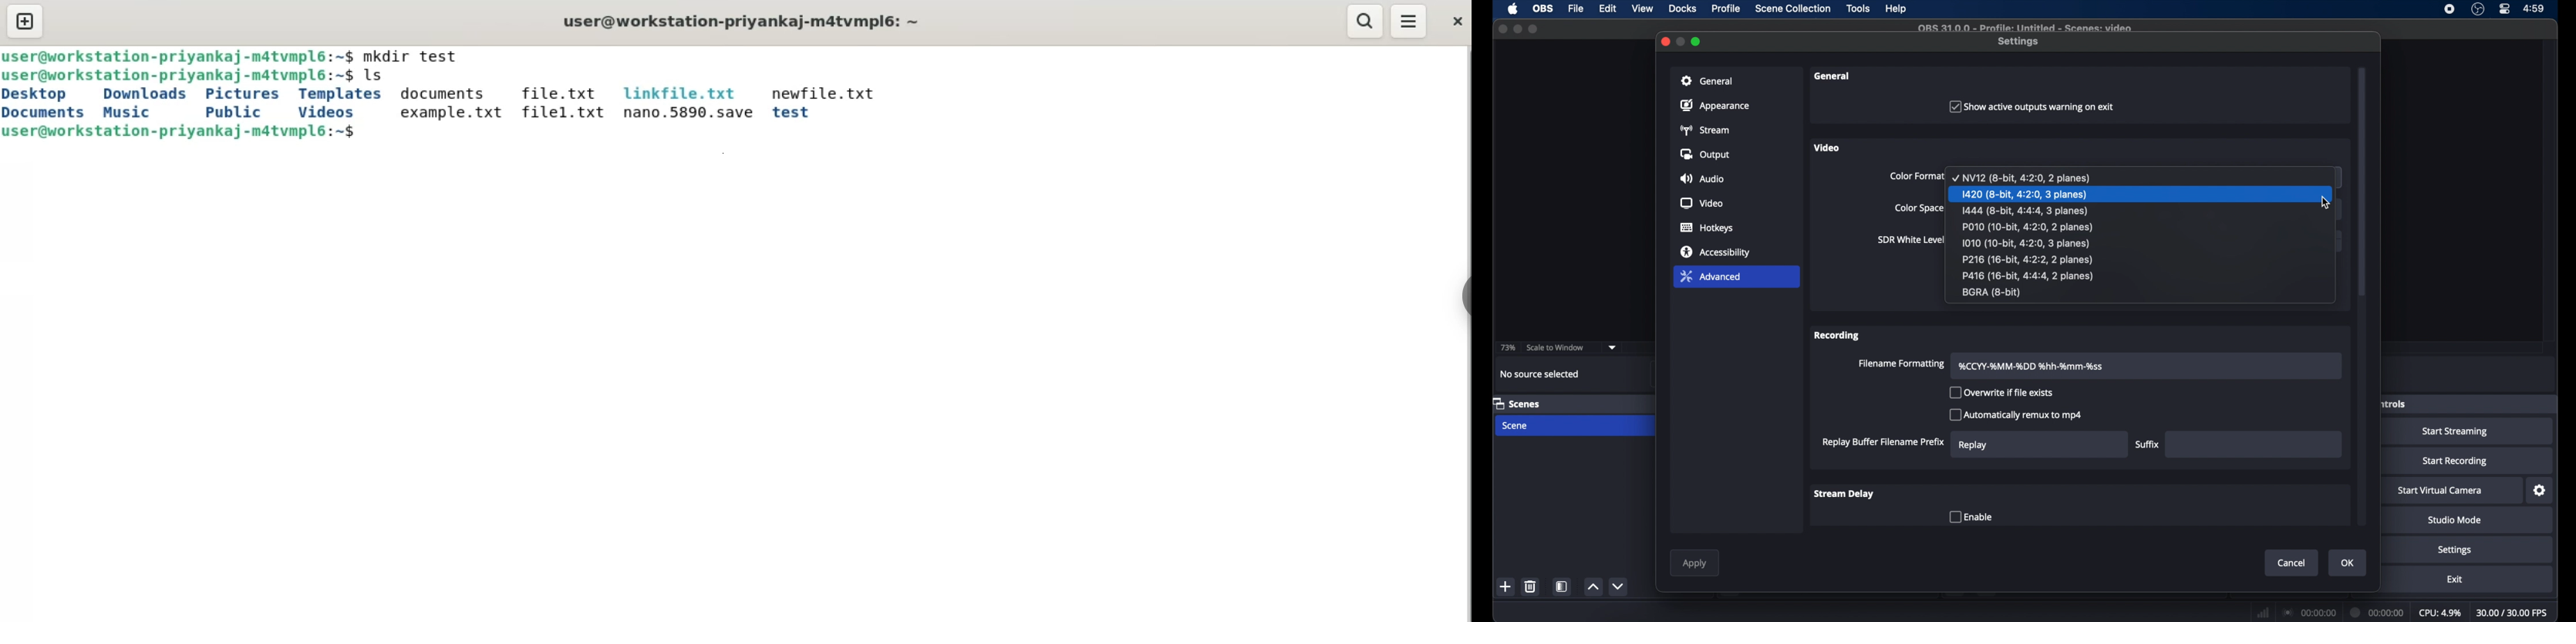 This screenshot has height=644, width=2576. I want to click on general, so click(1833, 76).